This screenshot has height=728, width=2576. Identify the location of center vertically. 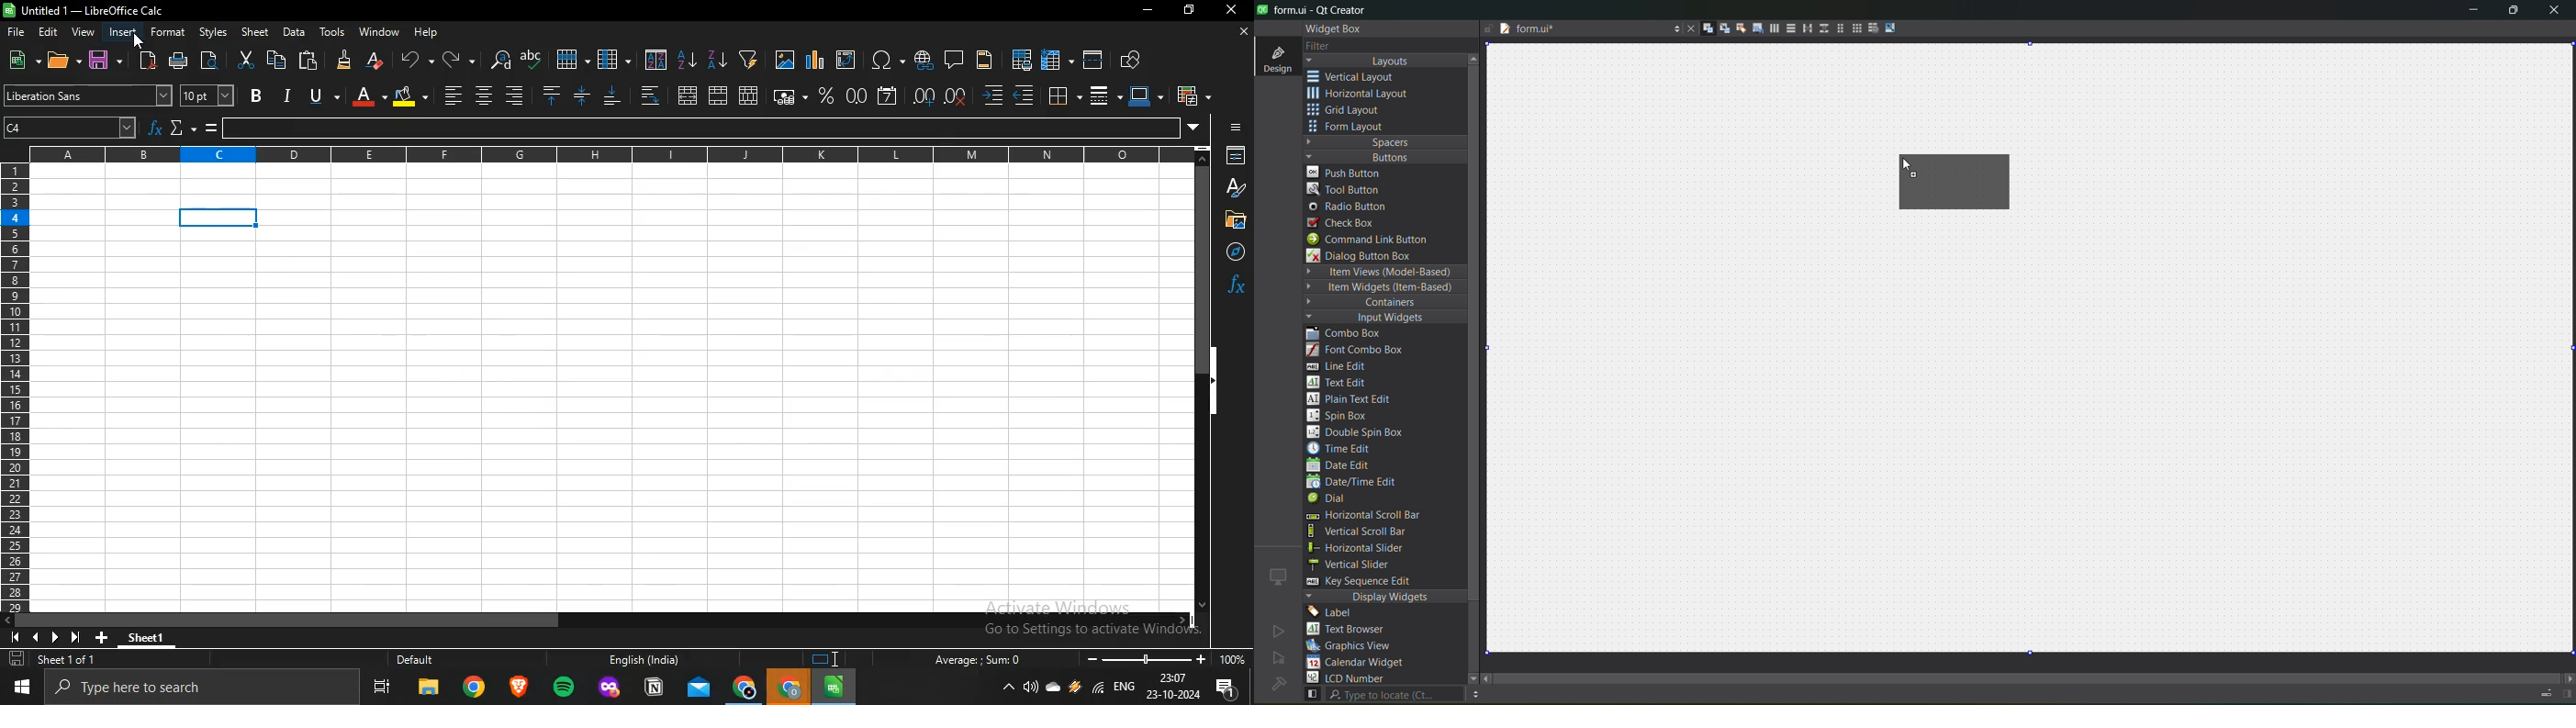
(581, 95).